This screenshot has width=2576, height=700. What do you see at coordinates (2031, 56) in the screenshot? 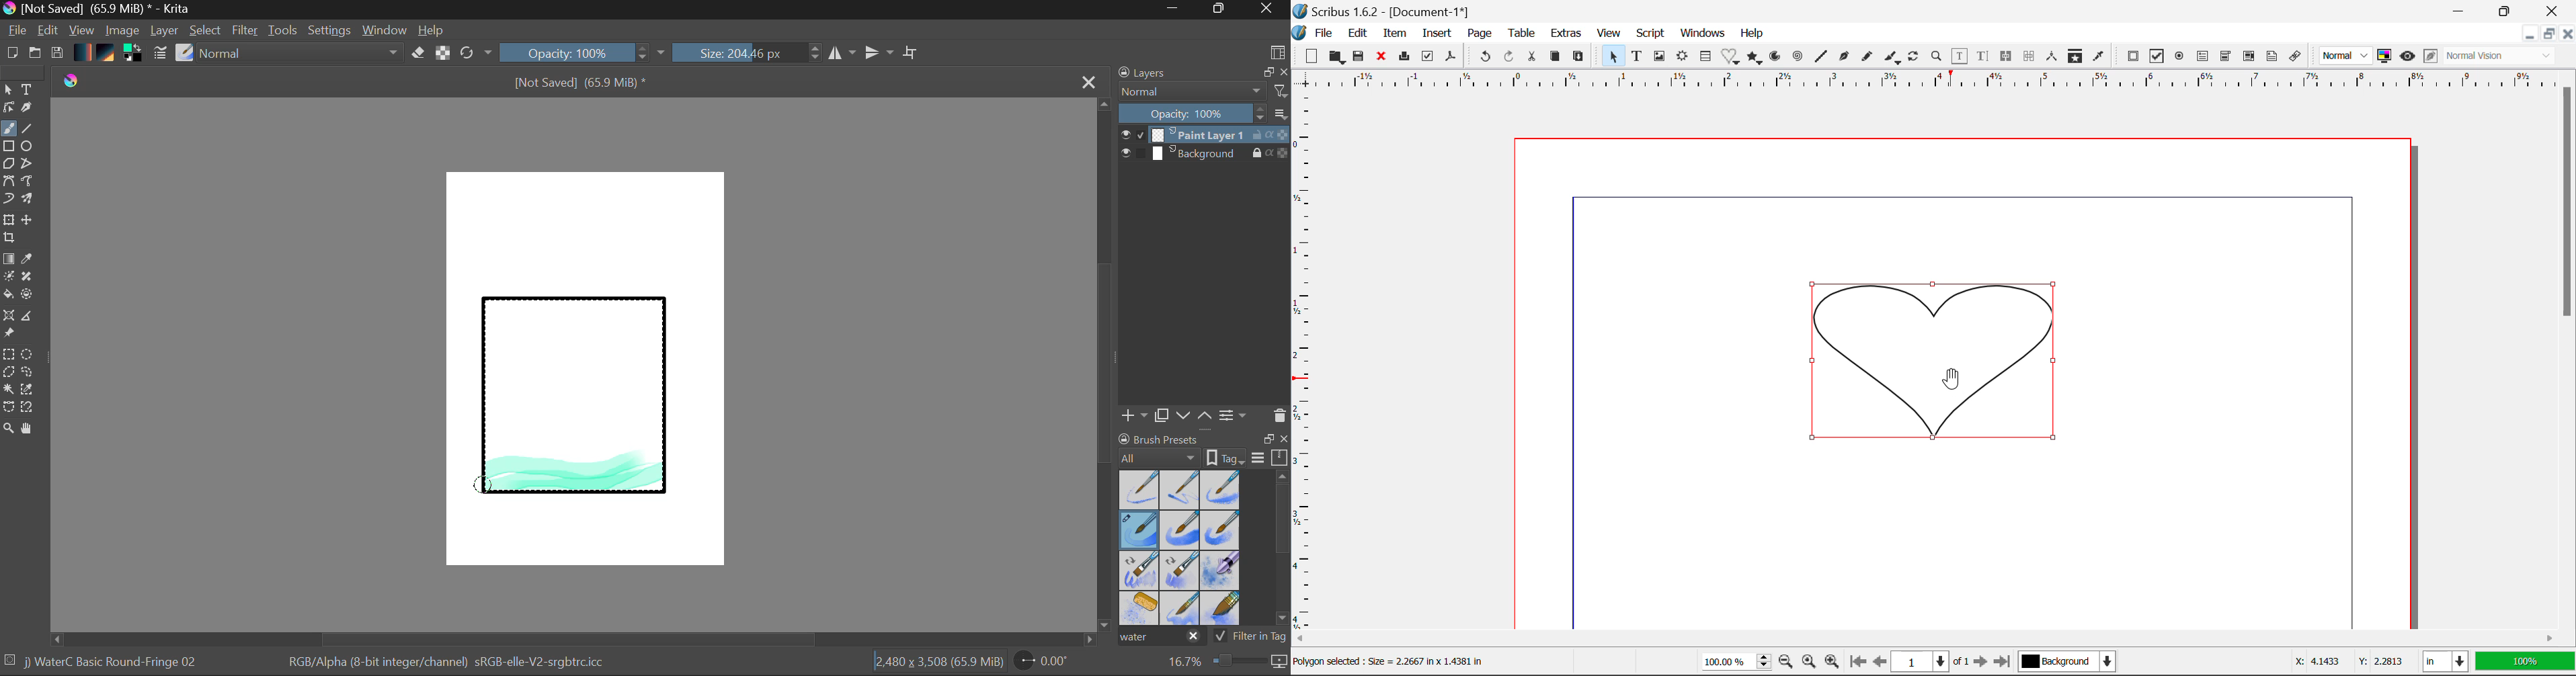
I see `Delink Text Frames` at bounding box center [2031, 56].